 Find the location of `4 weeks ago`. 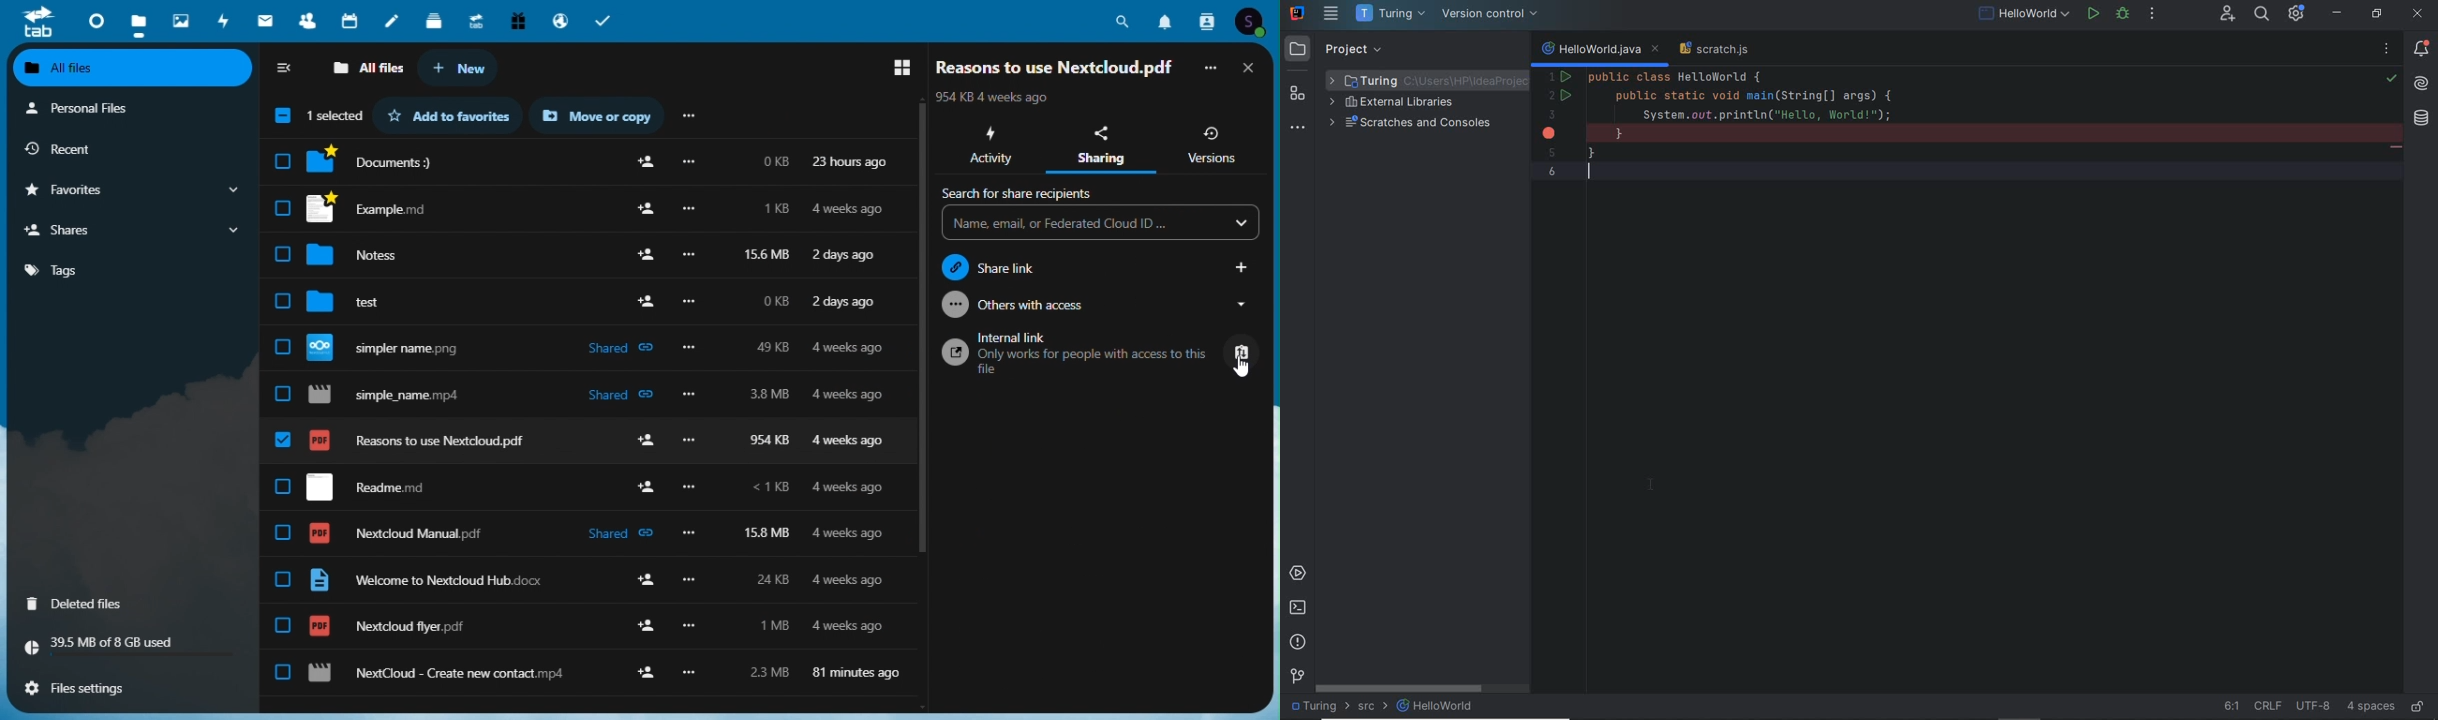

4 weeks ago is located at coordinates (850, 441).